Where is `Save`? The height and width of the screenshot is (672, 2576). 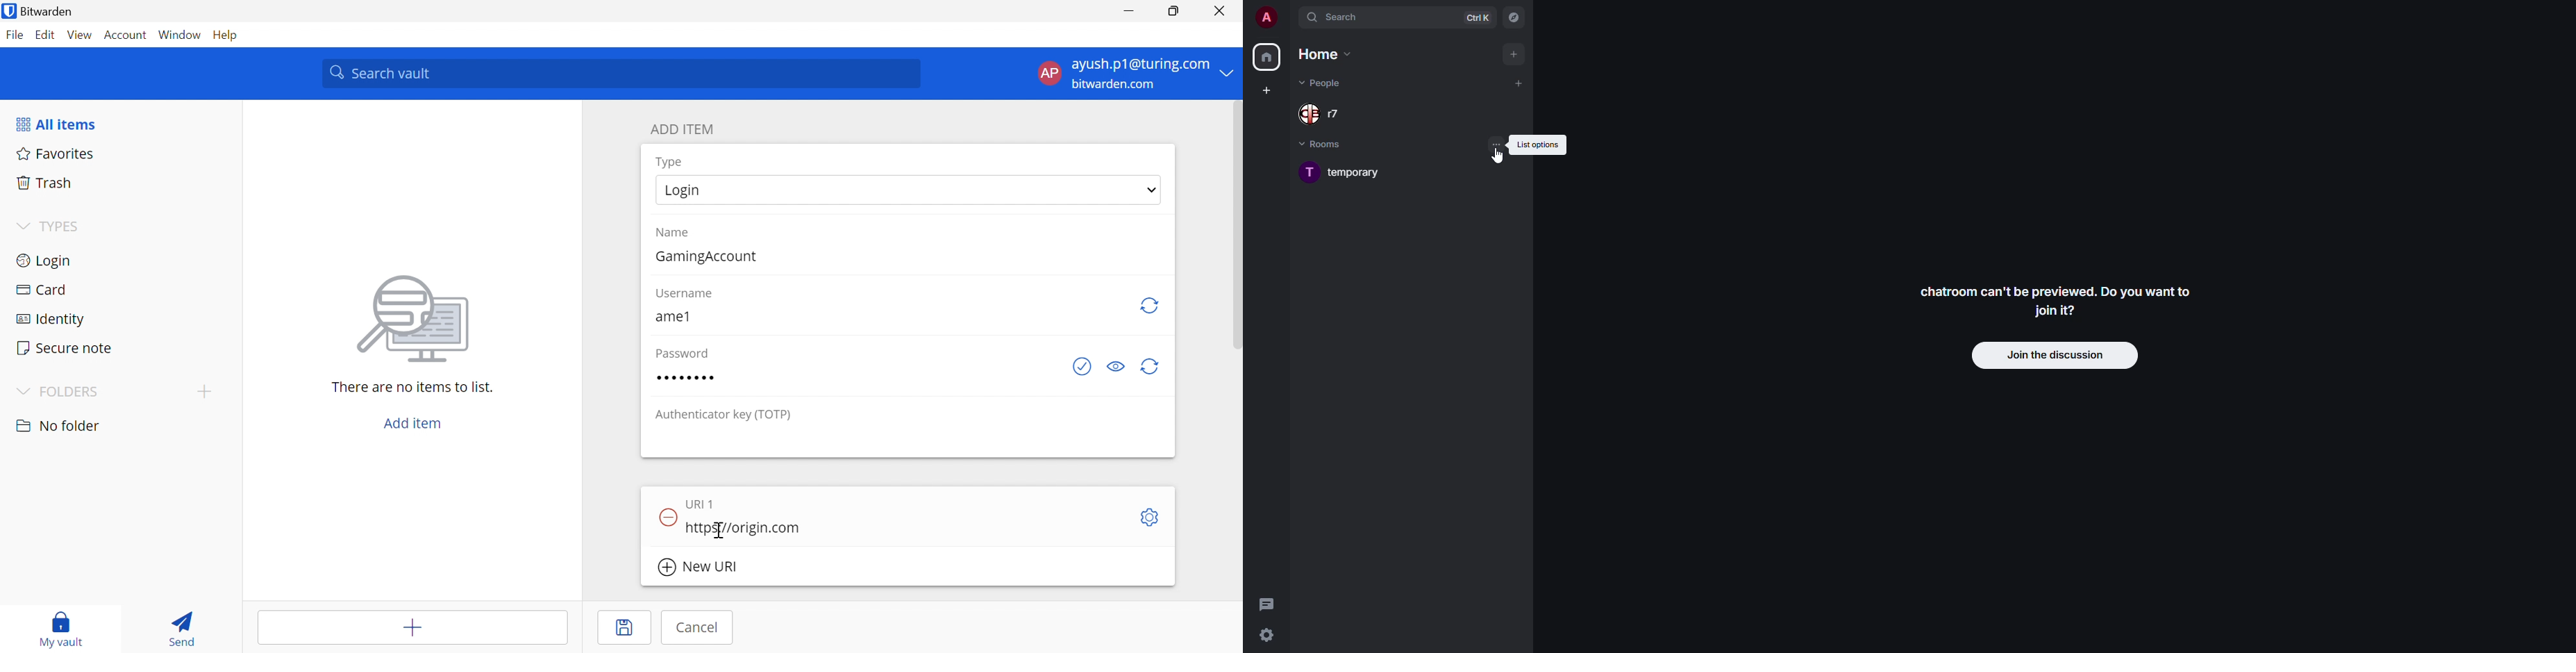
Save is located at coordinates (626, 628).